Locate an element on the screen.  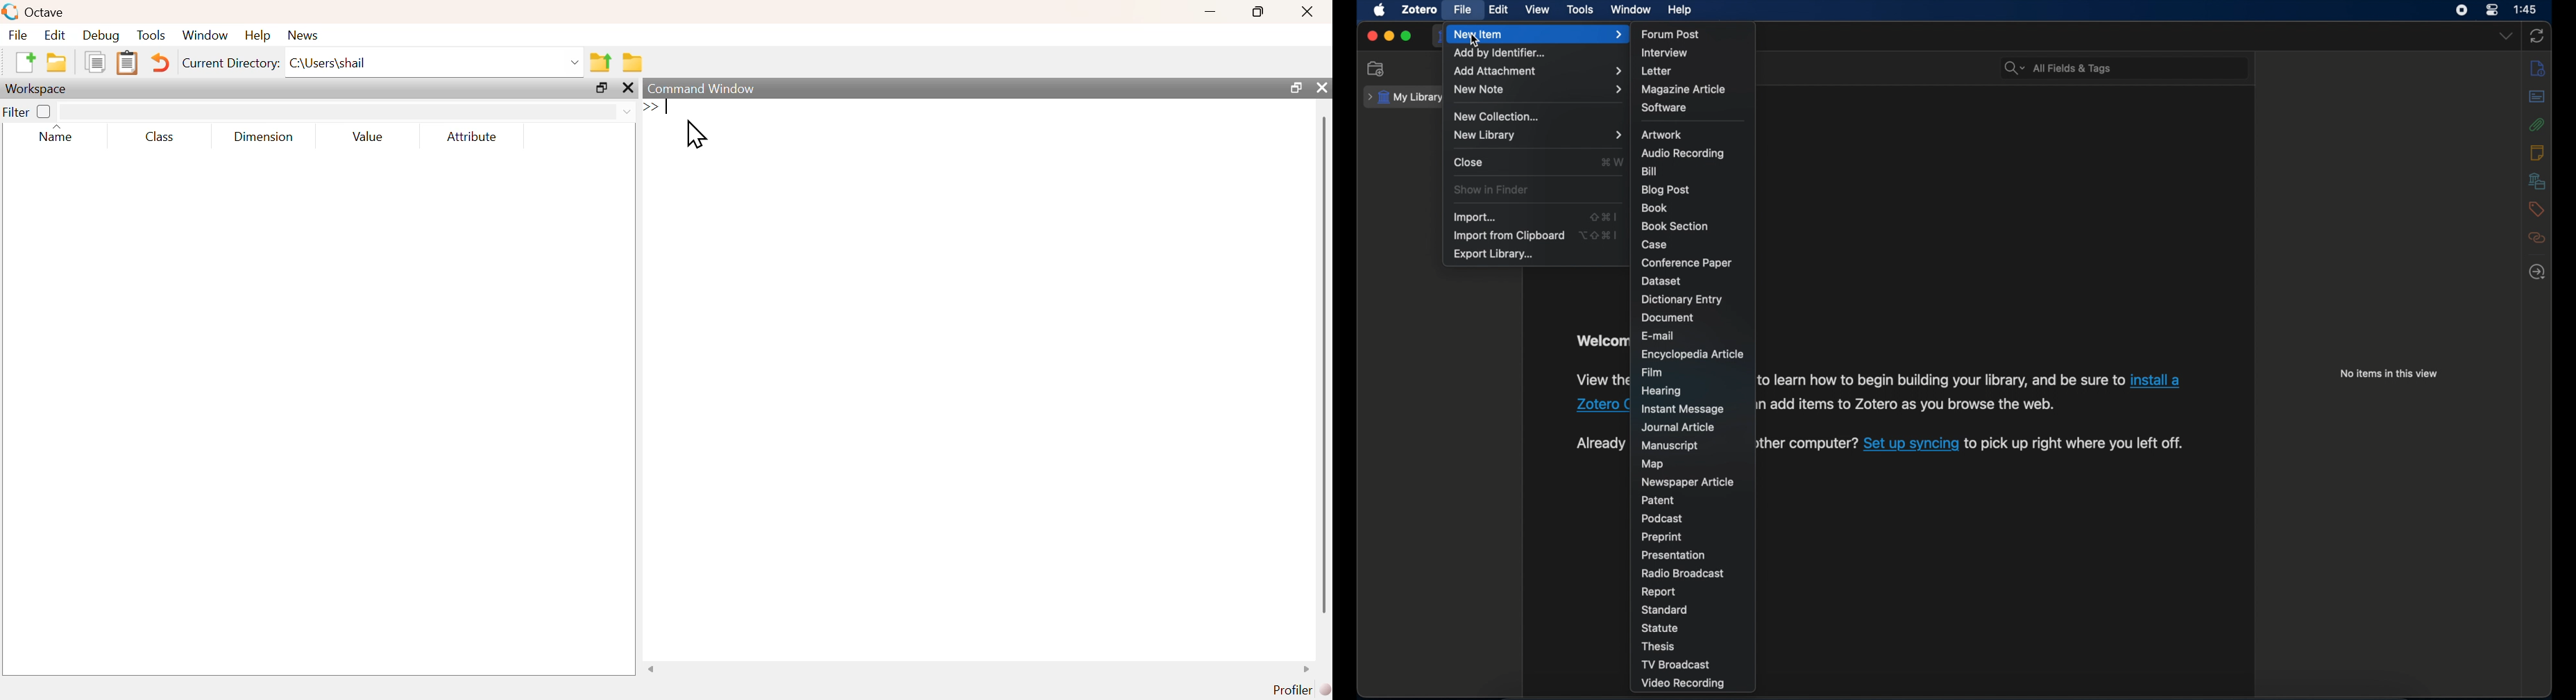
window is located at coordinates (1630, 10).